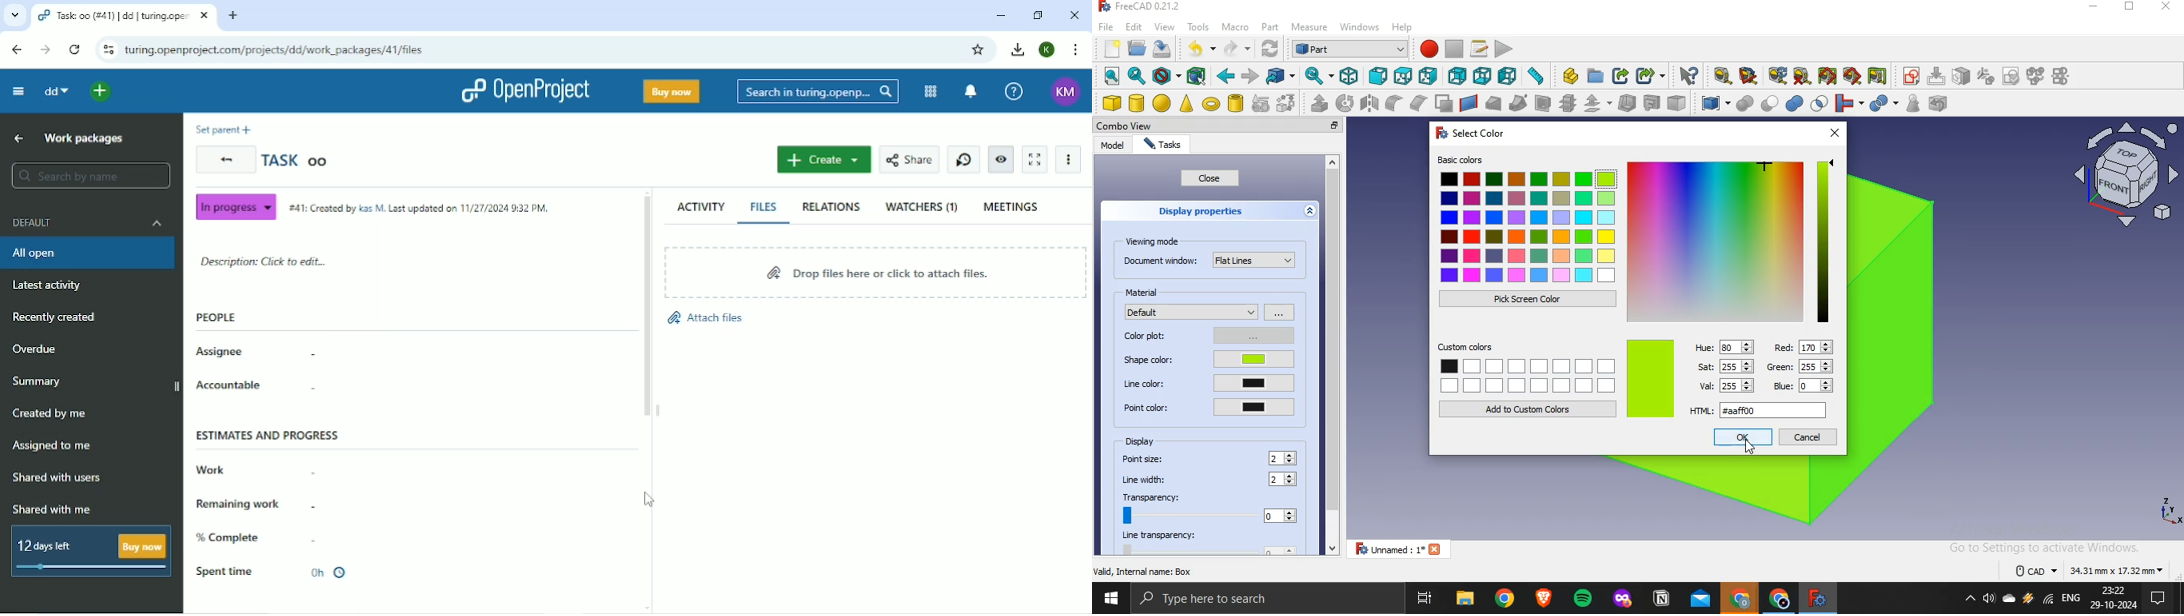 The image size is (2184, 616). Describe the element at coordinates (1063, 90) in the screenshot. I see `KM` at that location.